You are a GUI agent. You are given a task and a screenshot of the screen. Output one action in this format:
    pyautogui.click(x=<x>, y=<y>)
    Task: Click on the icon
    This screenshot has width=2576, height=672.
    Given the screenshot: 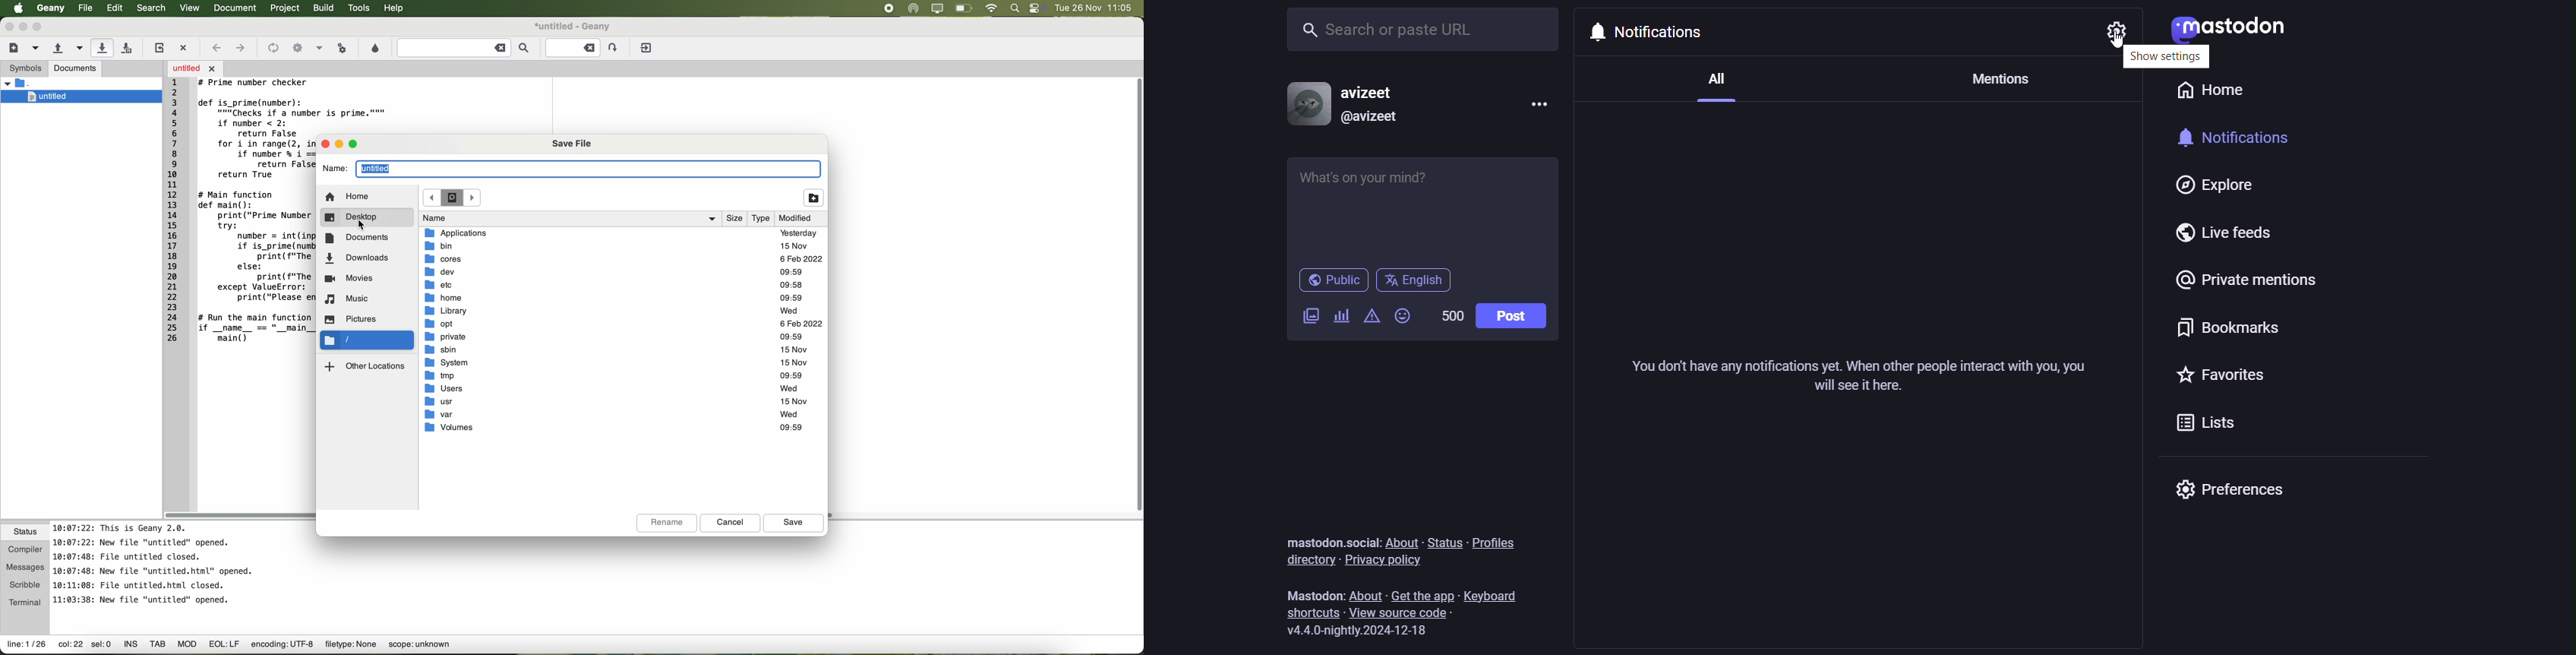 What is the action you would take?
    pyautogui.click(x=272, y=48)
    